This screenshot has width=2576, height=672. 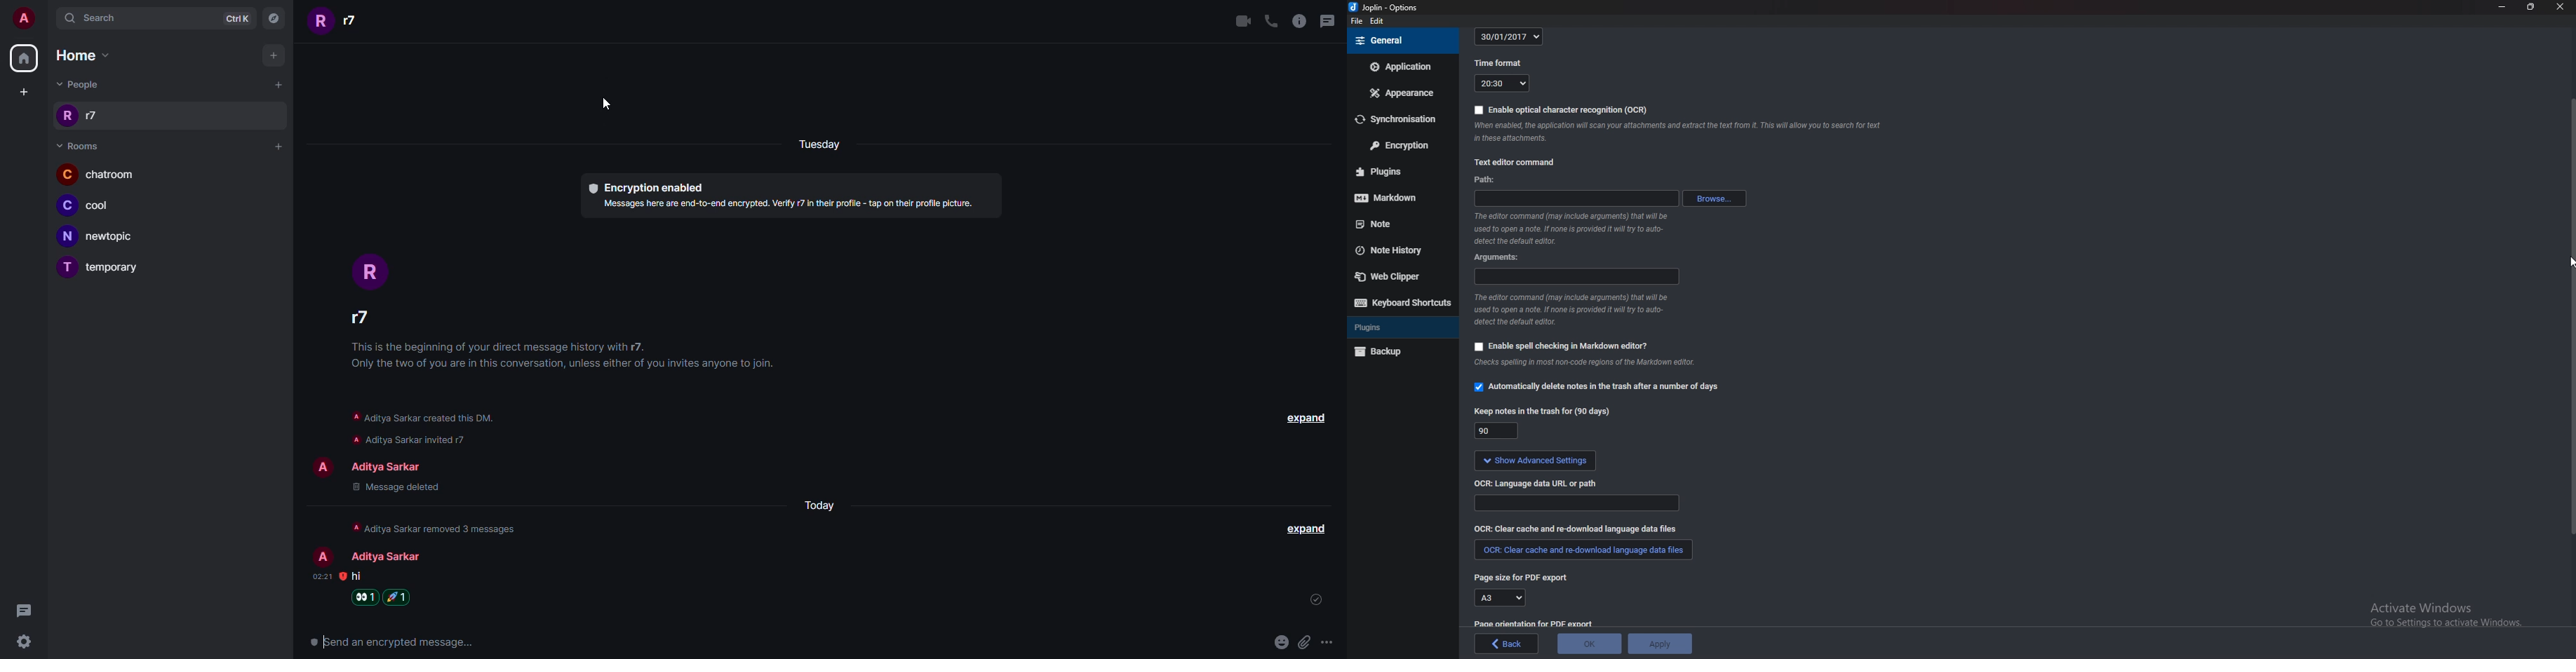 What do you see at coordinates (1522, 577) in the screenshot?
I see `page size for P D F export` at bounding box center [1522, 577].